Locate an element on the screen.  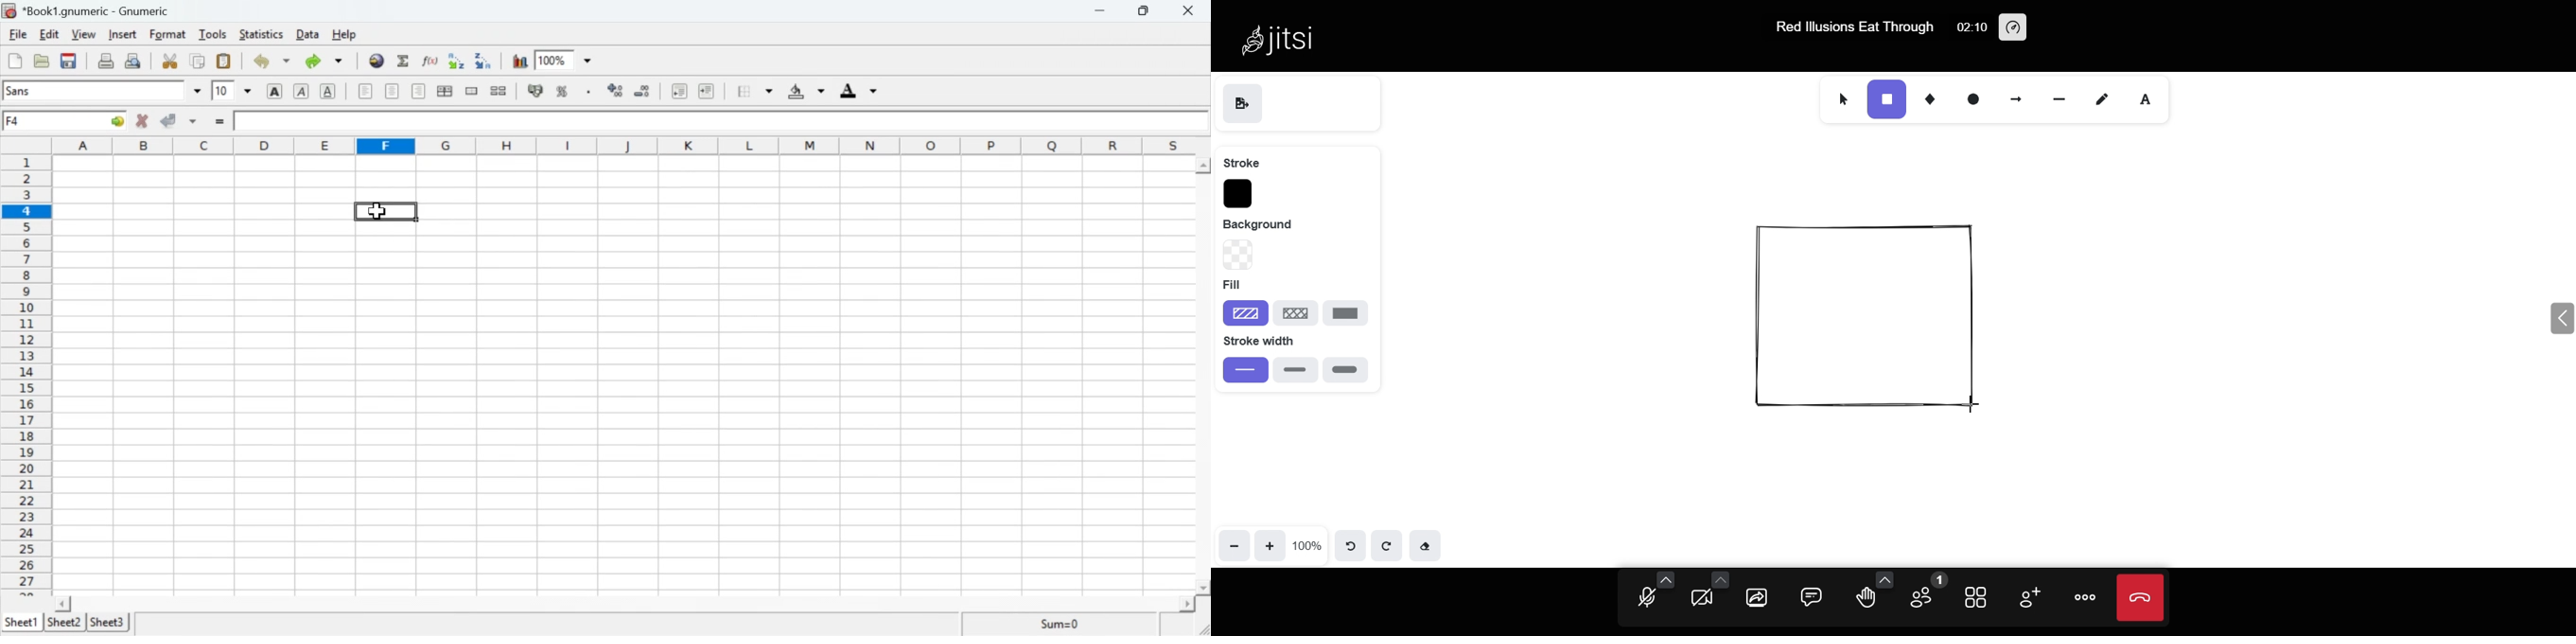
object is located at coordinates (1867, 316).